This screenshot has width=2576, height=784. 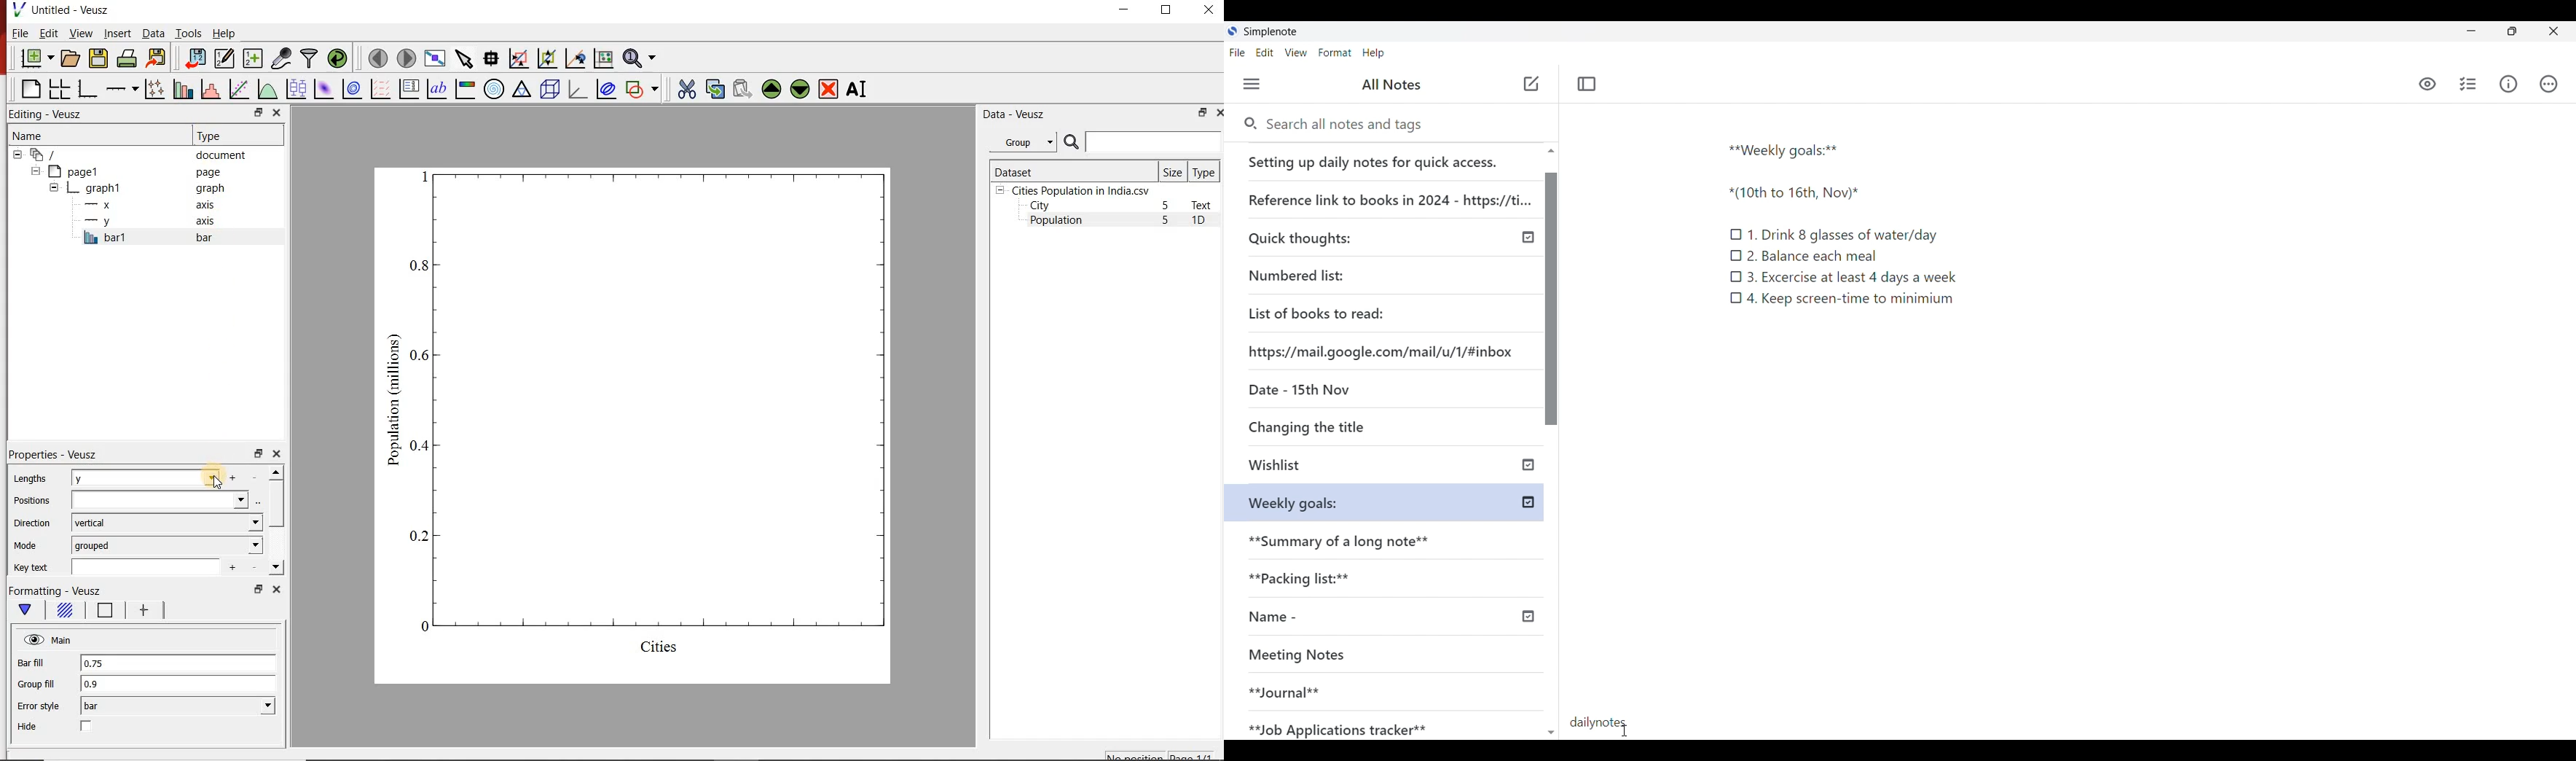 I want to click on Software note, so click(x=1272, y=32).